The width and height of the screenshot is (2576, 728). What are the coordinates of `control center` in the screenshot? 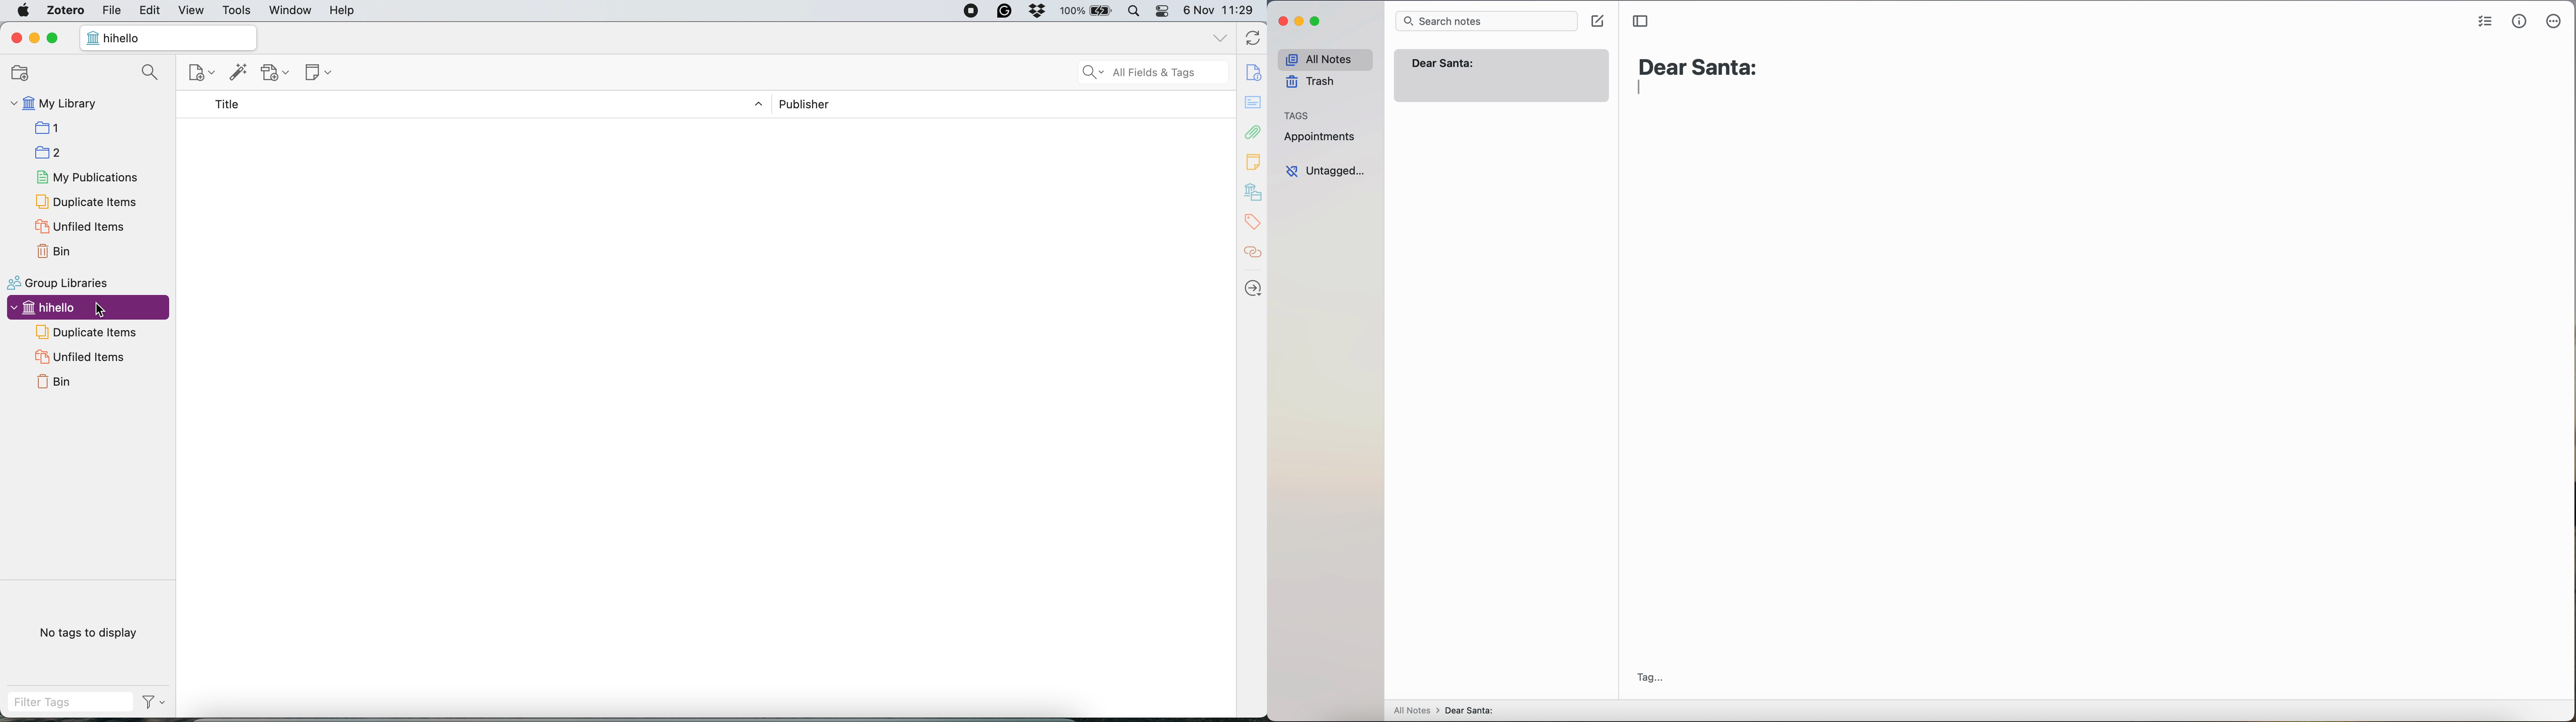 It's located at (1162, 12).